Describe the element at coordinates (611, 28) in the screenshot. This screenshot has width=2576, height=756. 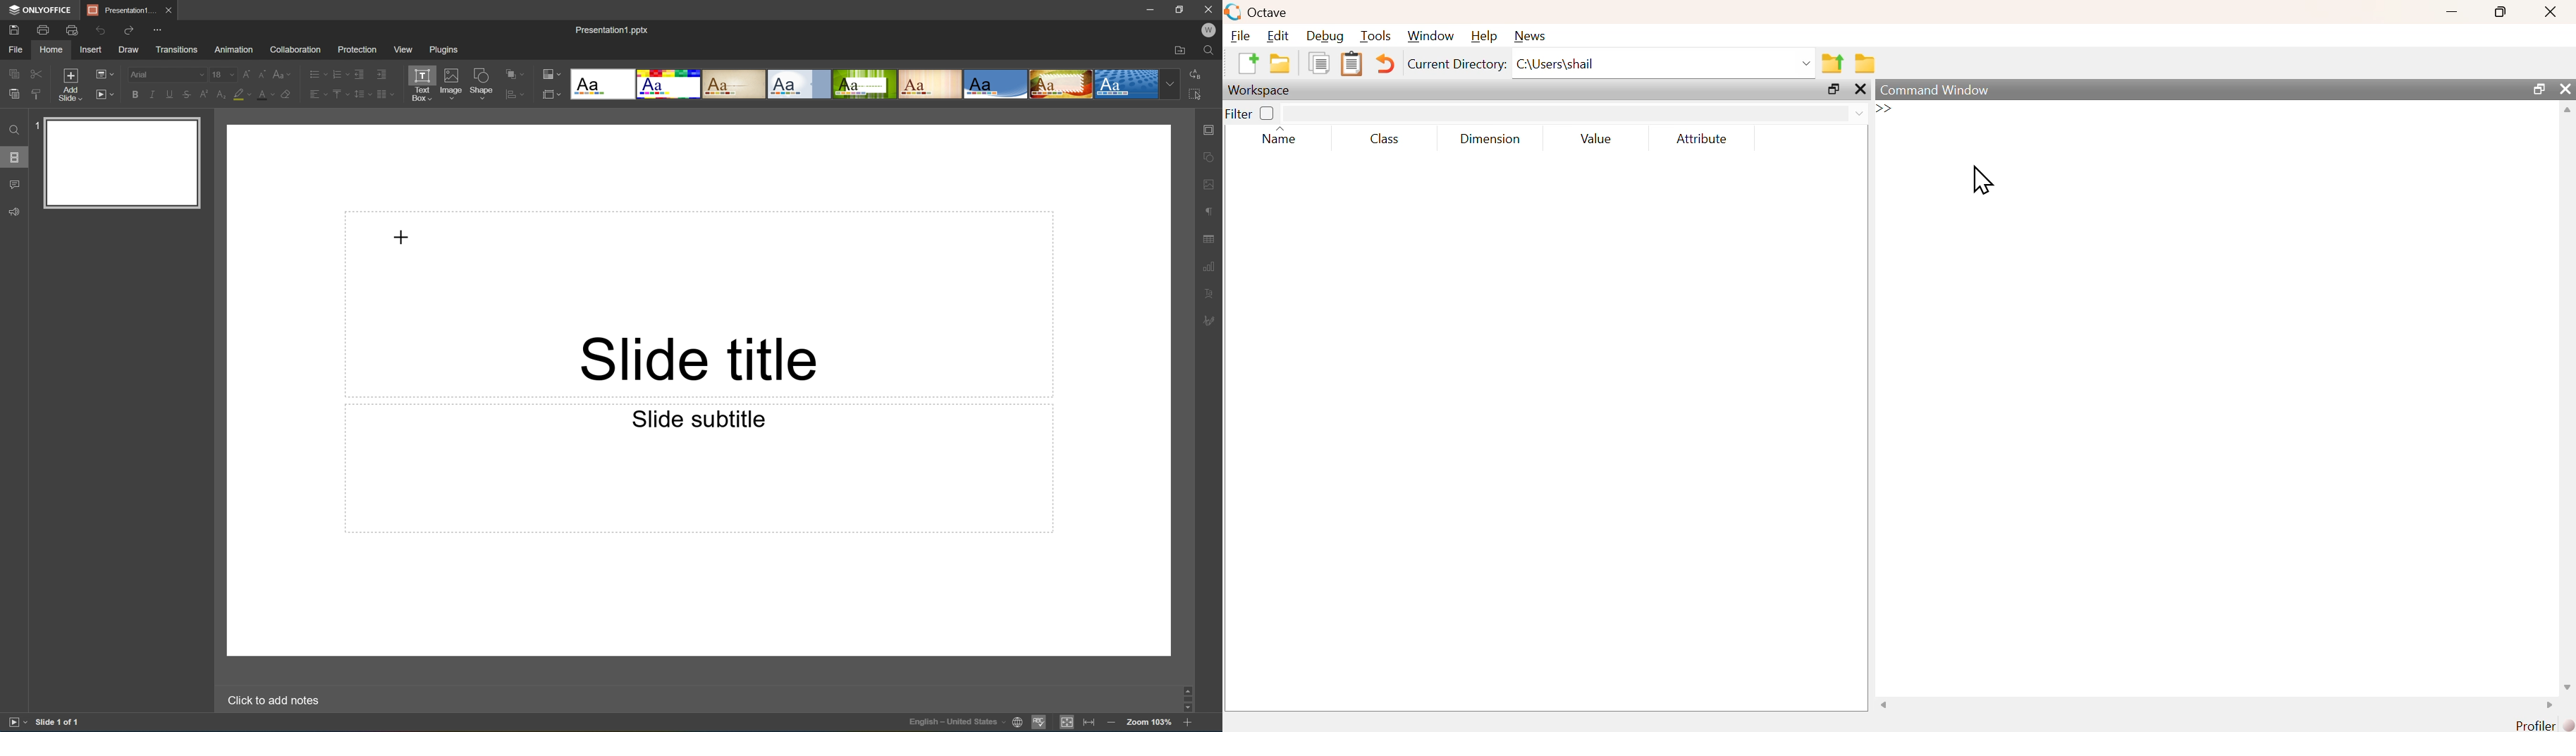
I see `Presentation1.pptx` at that location.